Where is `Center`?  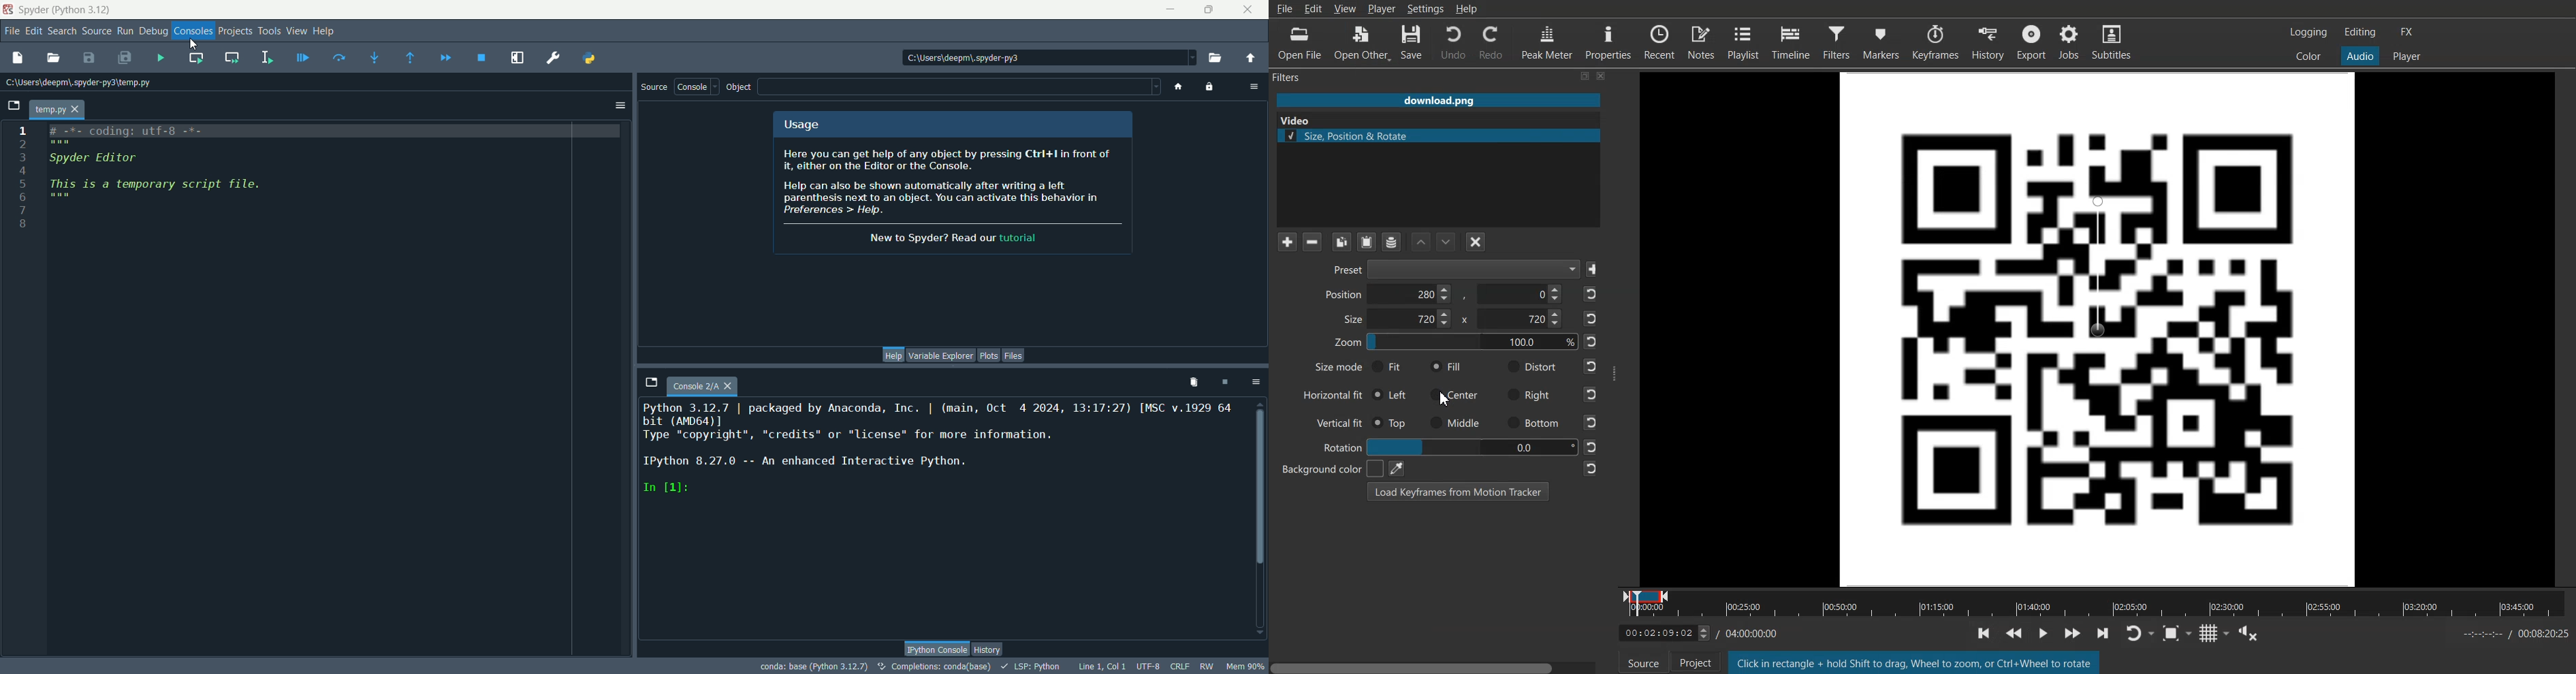 Center is located at coordinates (1456, 394).